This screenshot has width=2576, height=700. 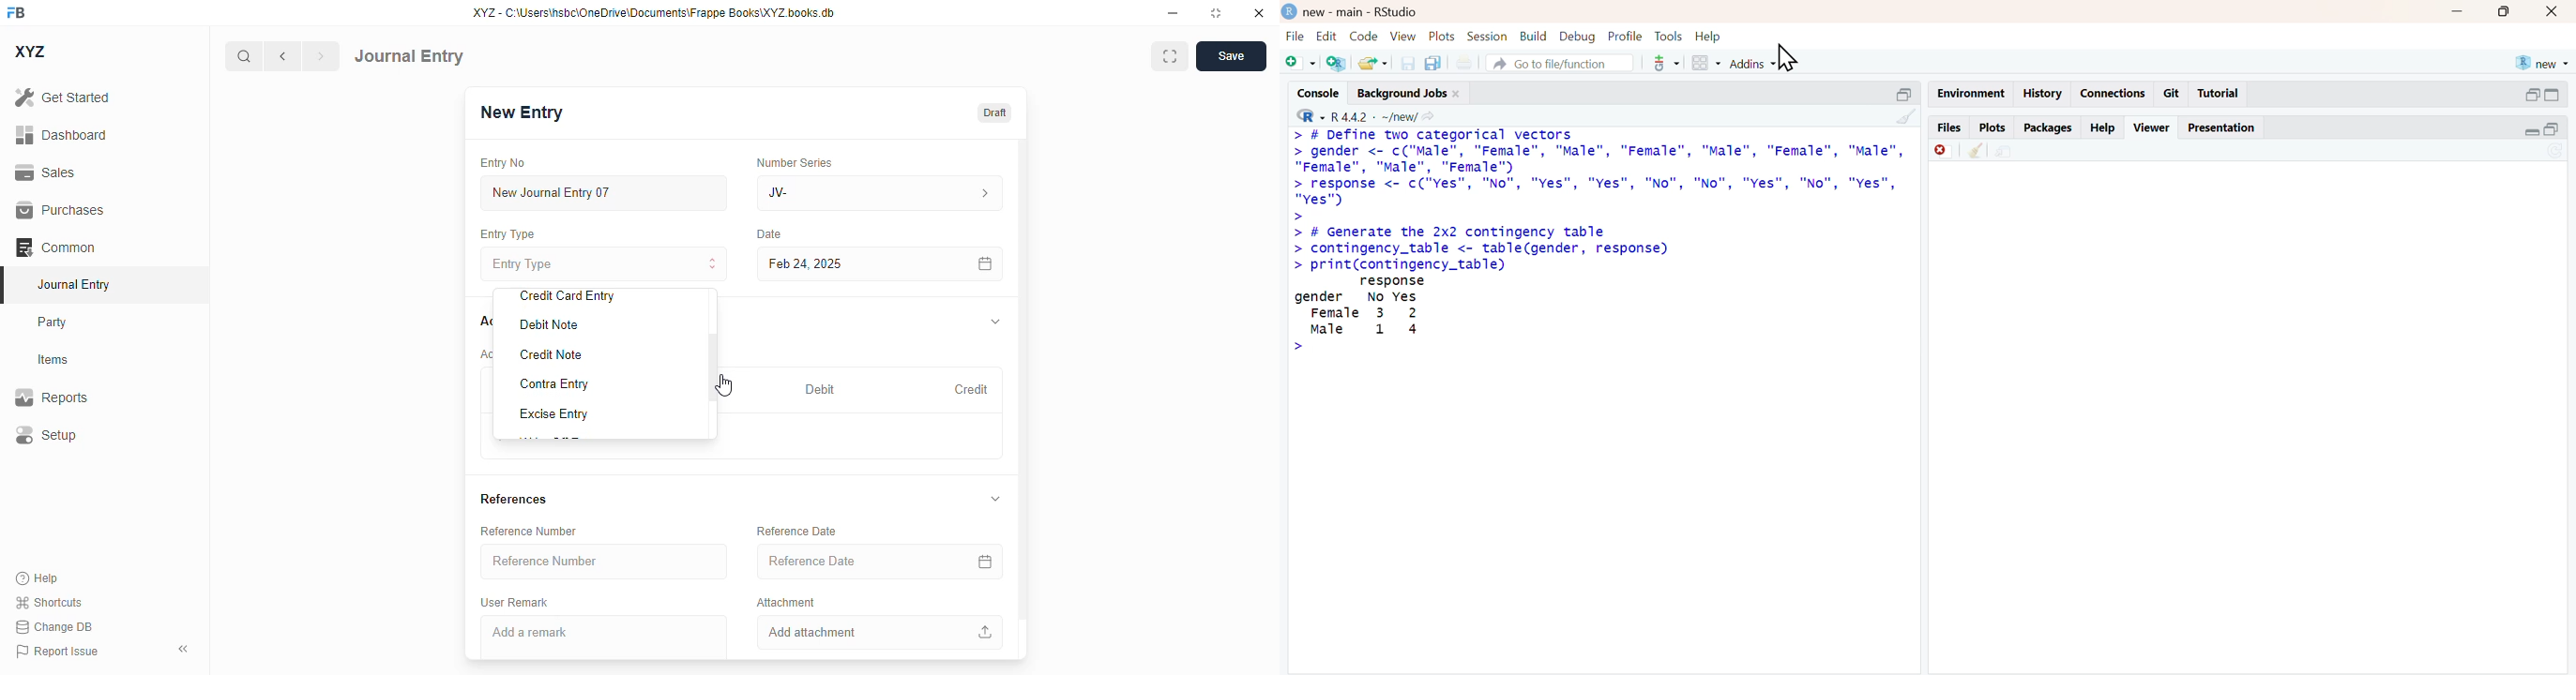 What do you see at coordinates (53, 626) in the screenshot?
I see `change DB` at bounding box center [53, 626].